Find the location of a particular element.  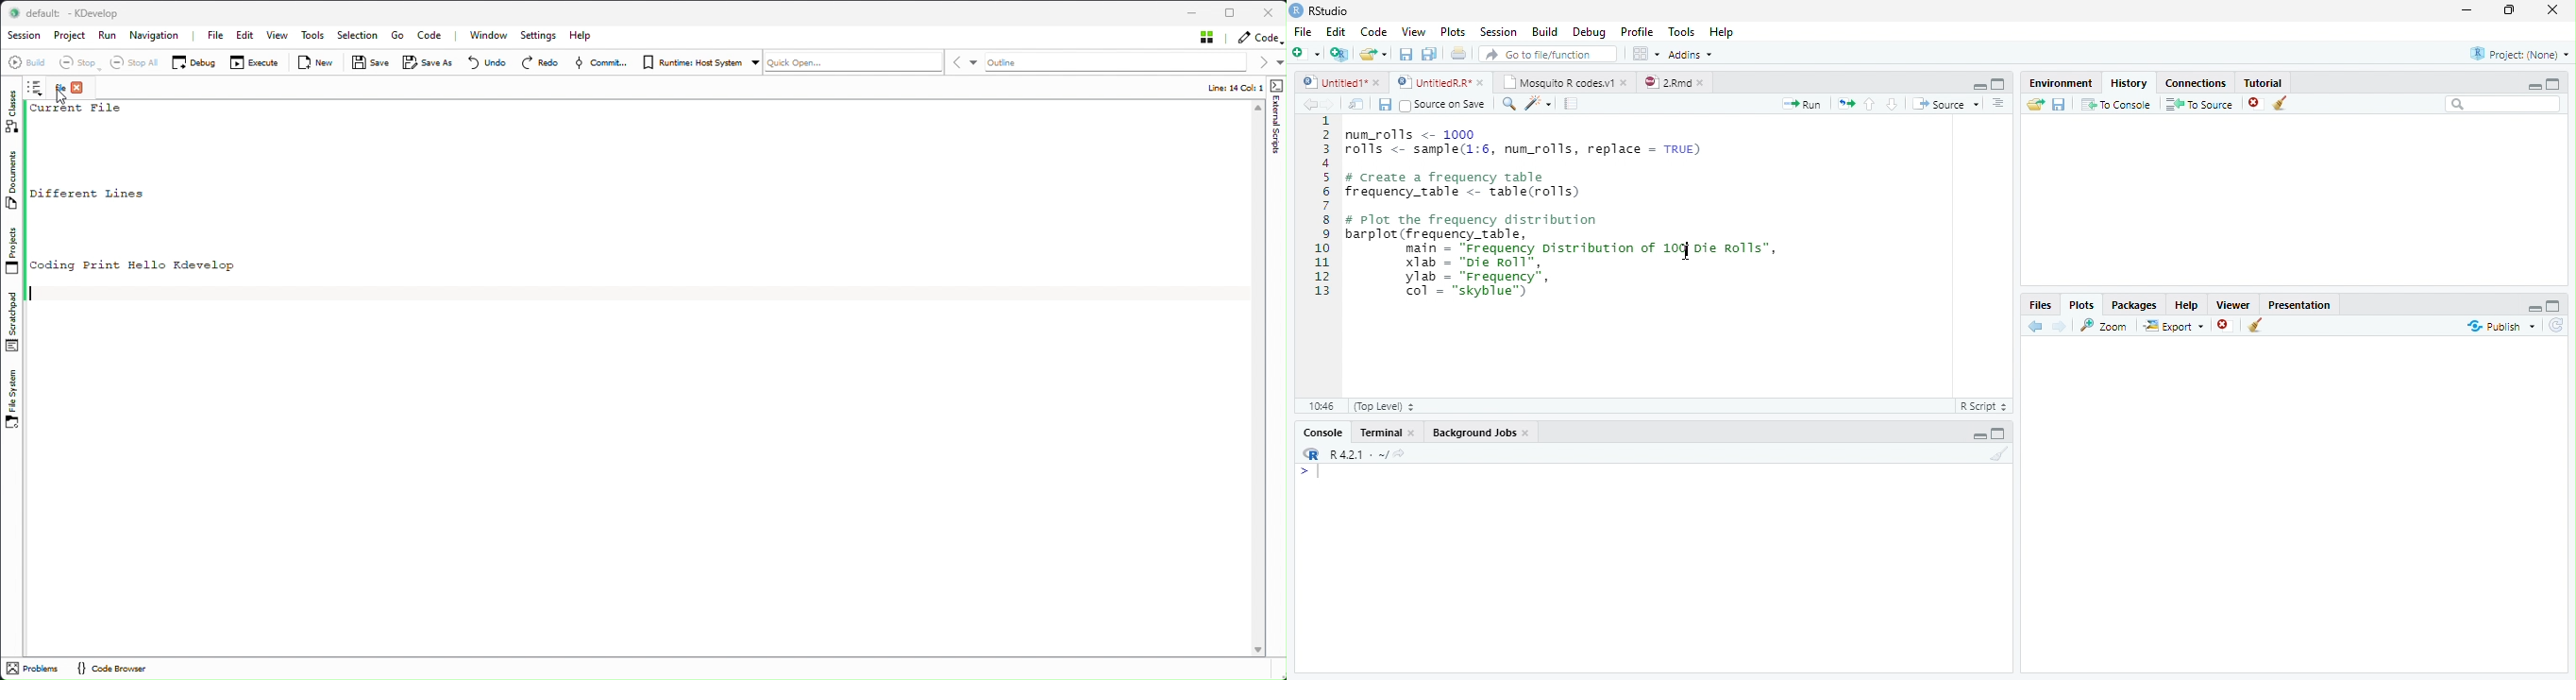

Remove selected history is located at coordinates (2254, 103).